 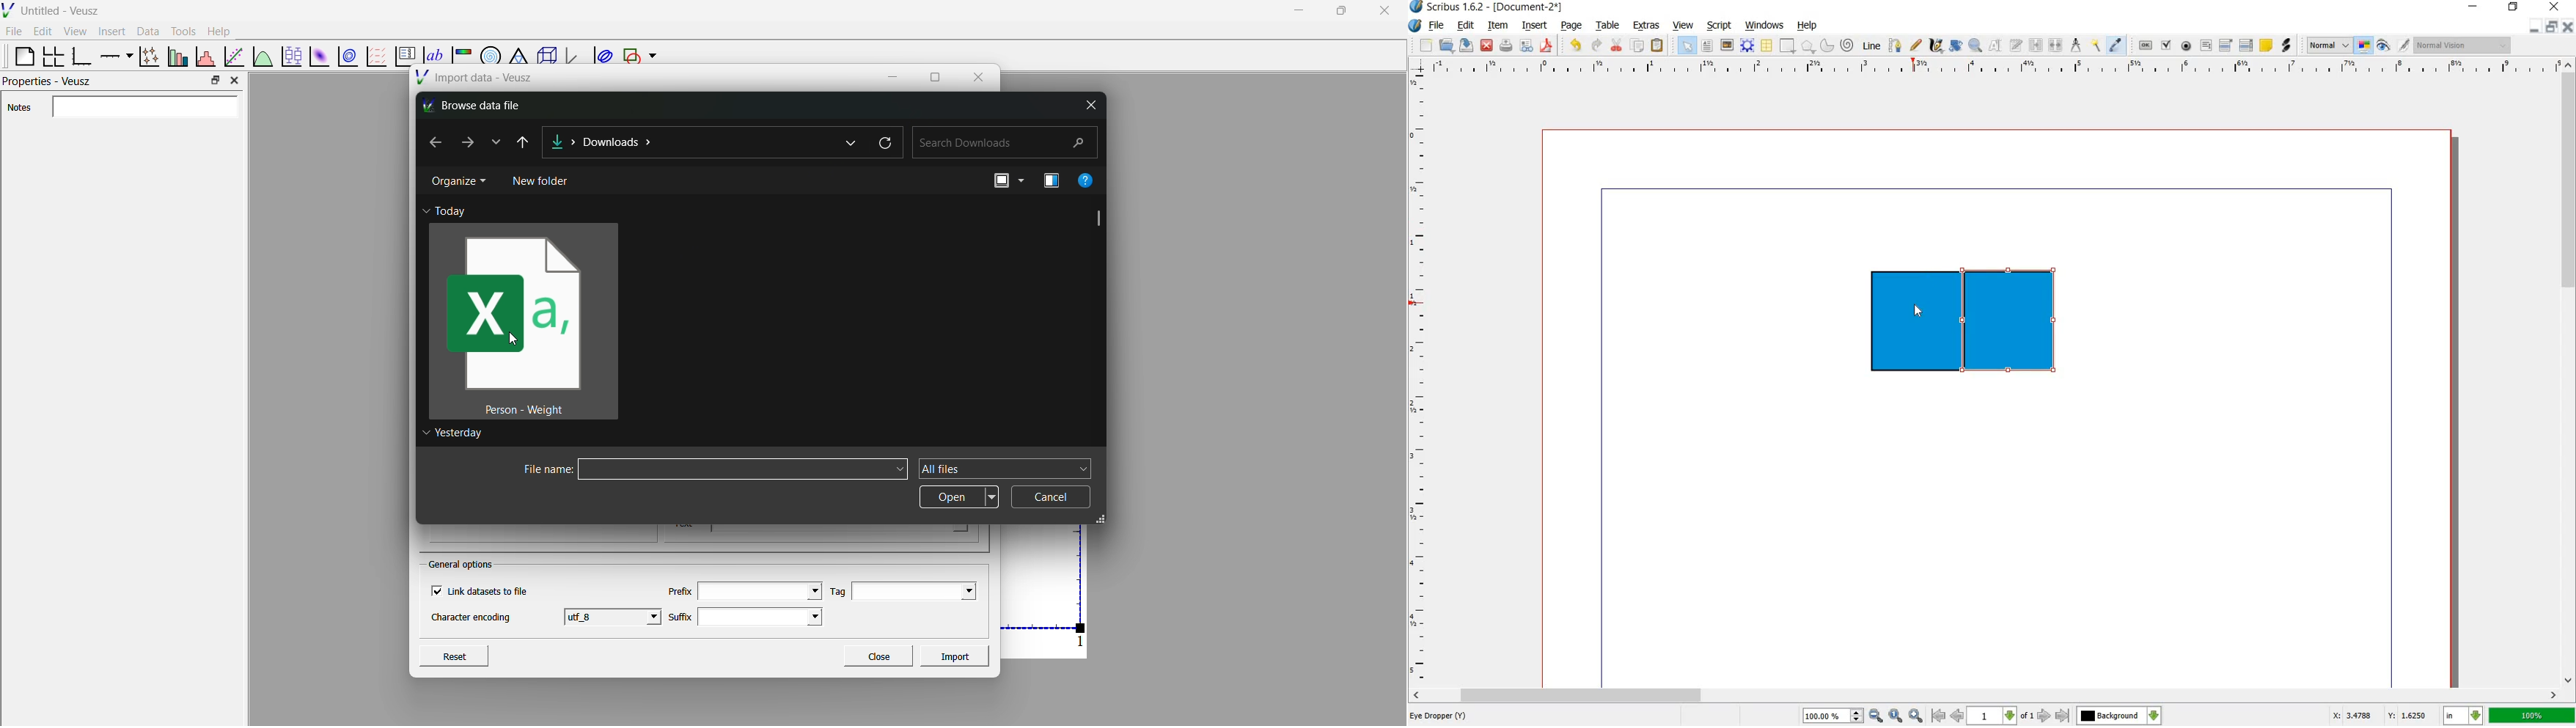 I want to click on zoom in or out, so click(x=1976, y=47).